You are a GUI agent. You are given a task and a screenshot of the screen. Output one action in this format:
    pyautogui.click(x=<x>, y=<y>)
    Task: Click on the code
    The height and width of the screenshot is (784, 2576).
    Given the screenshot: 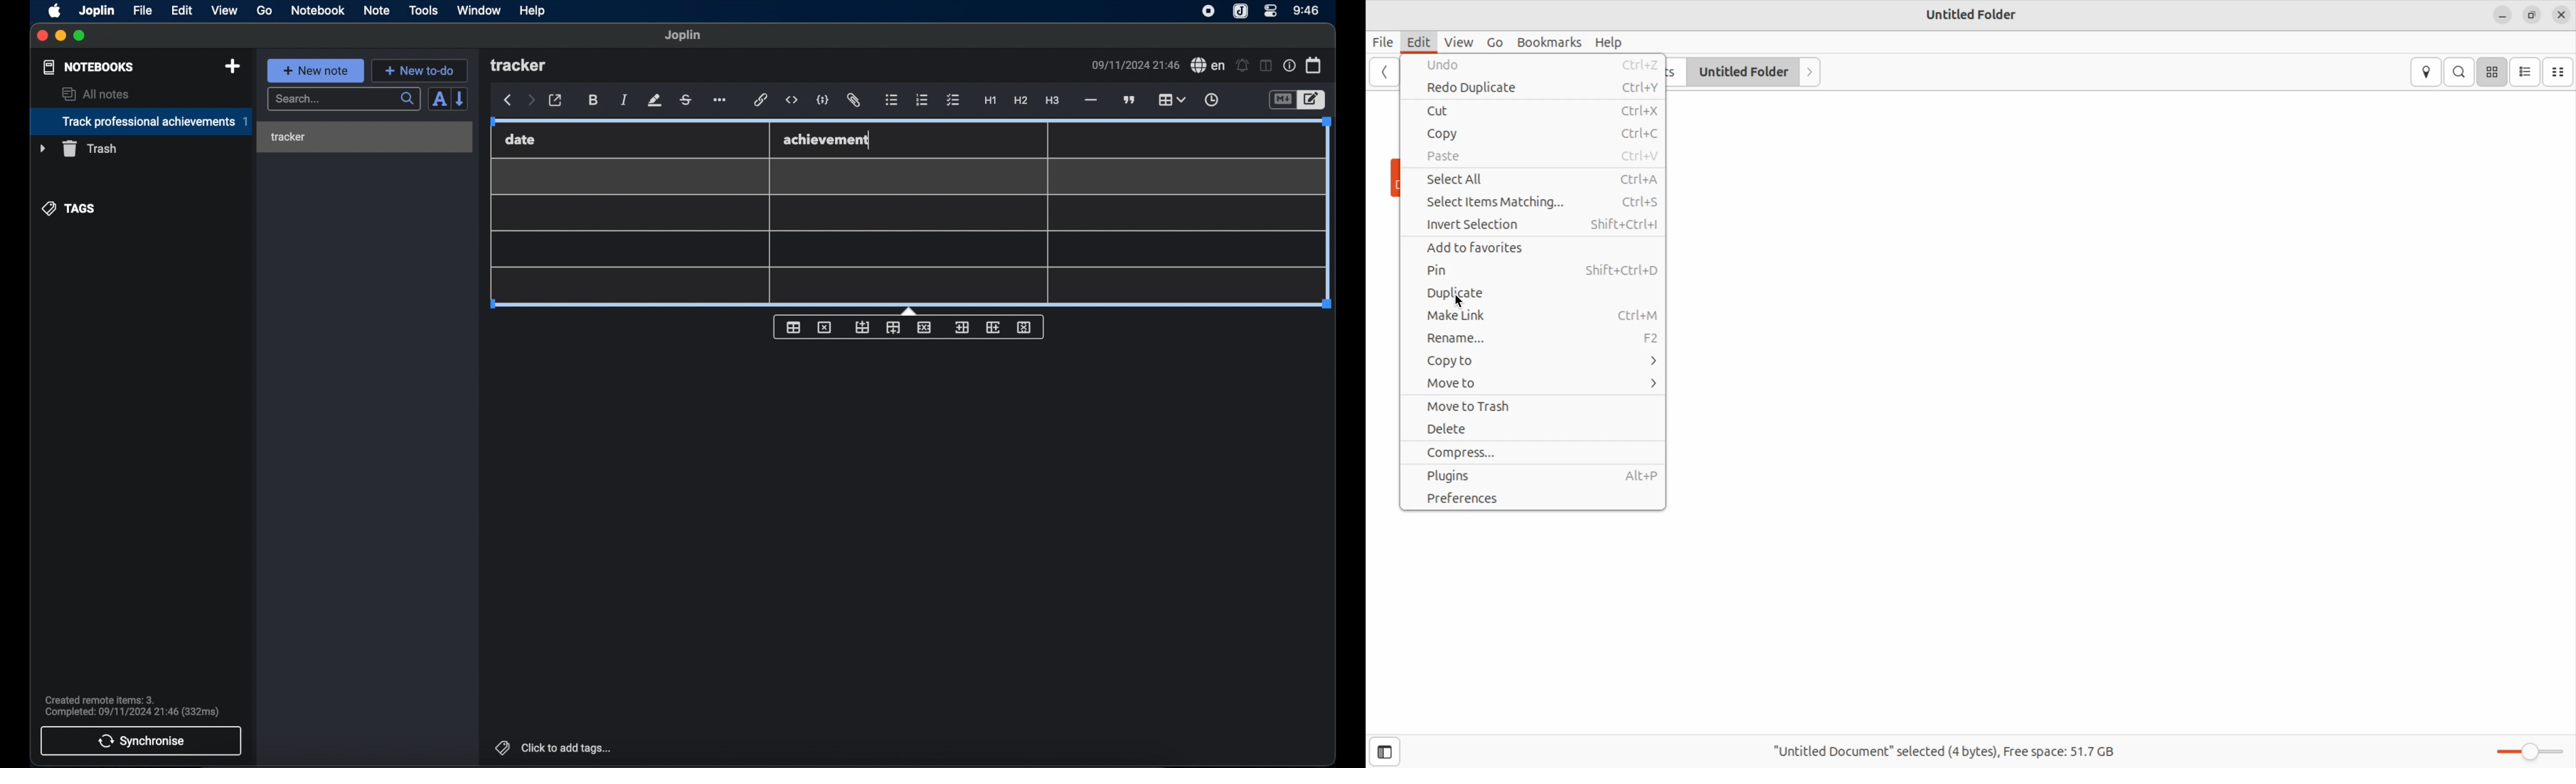 What is the action you would take?
    pyautogui.click(x=824, y=100)
    